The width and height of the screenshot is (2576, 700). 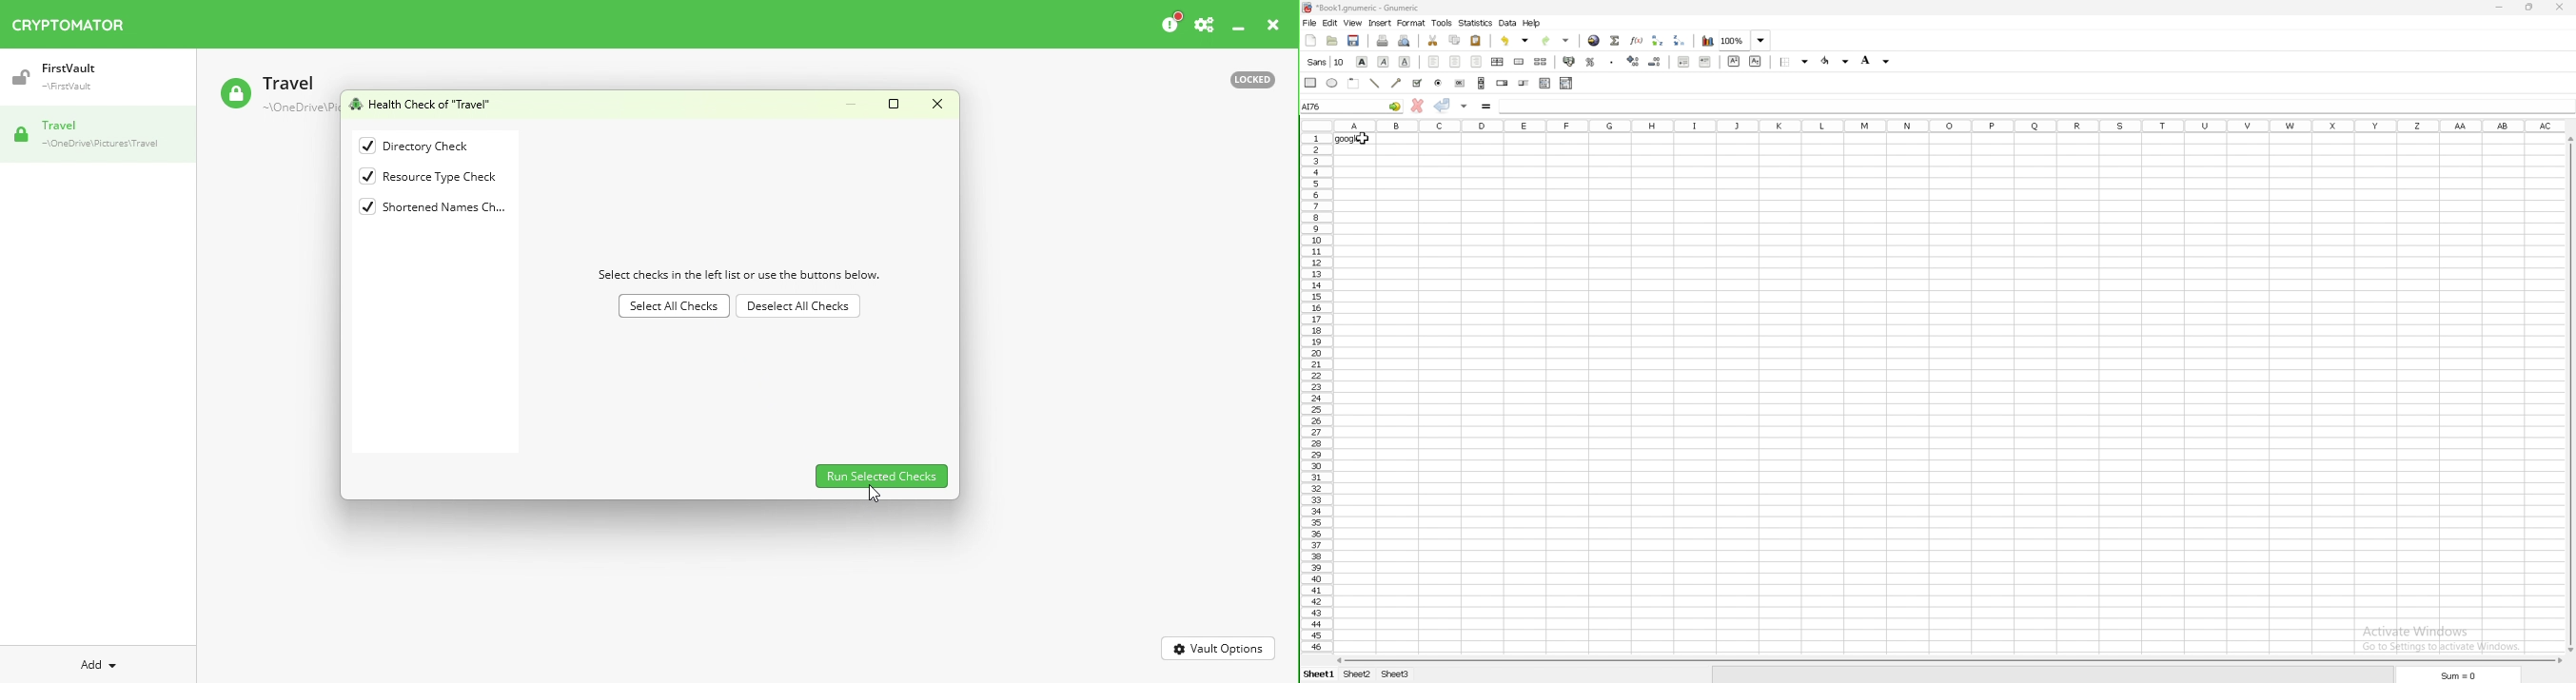 I want to click on resize, so click(x=2530, y=7).